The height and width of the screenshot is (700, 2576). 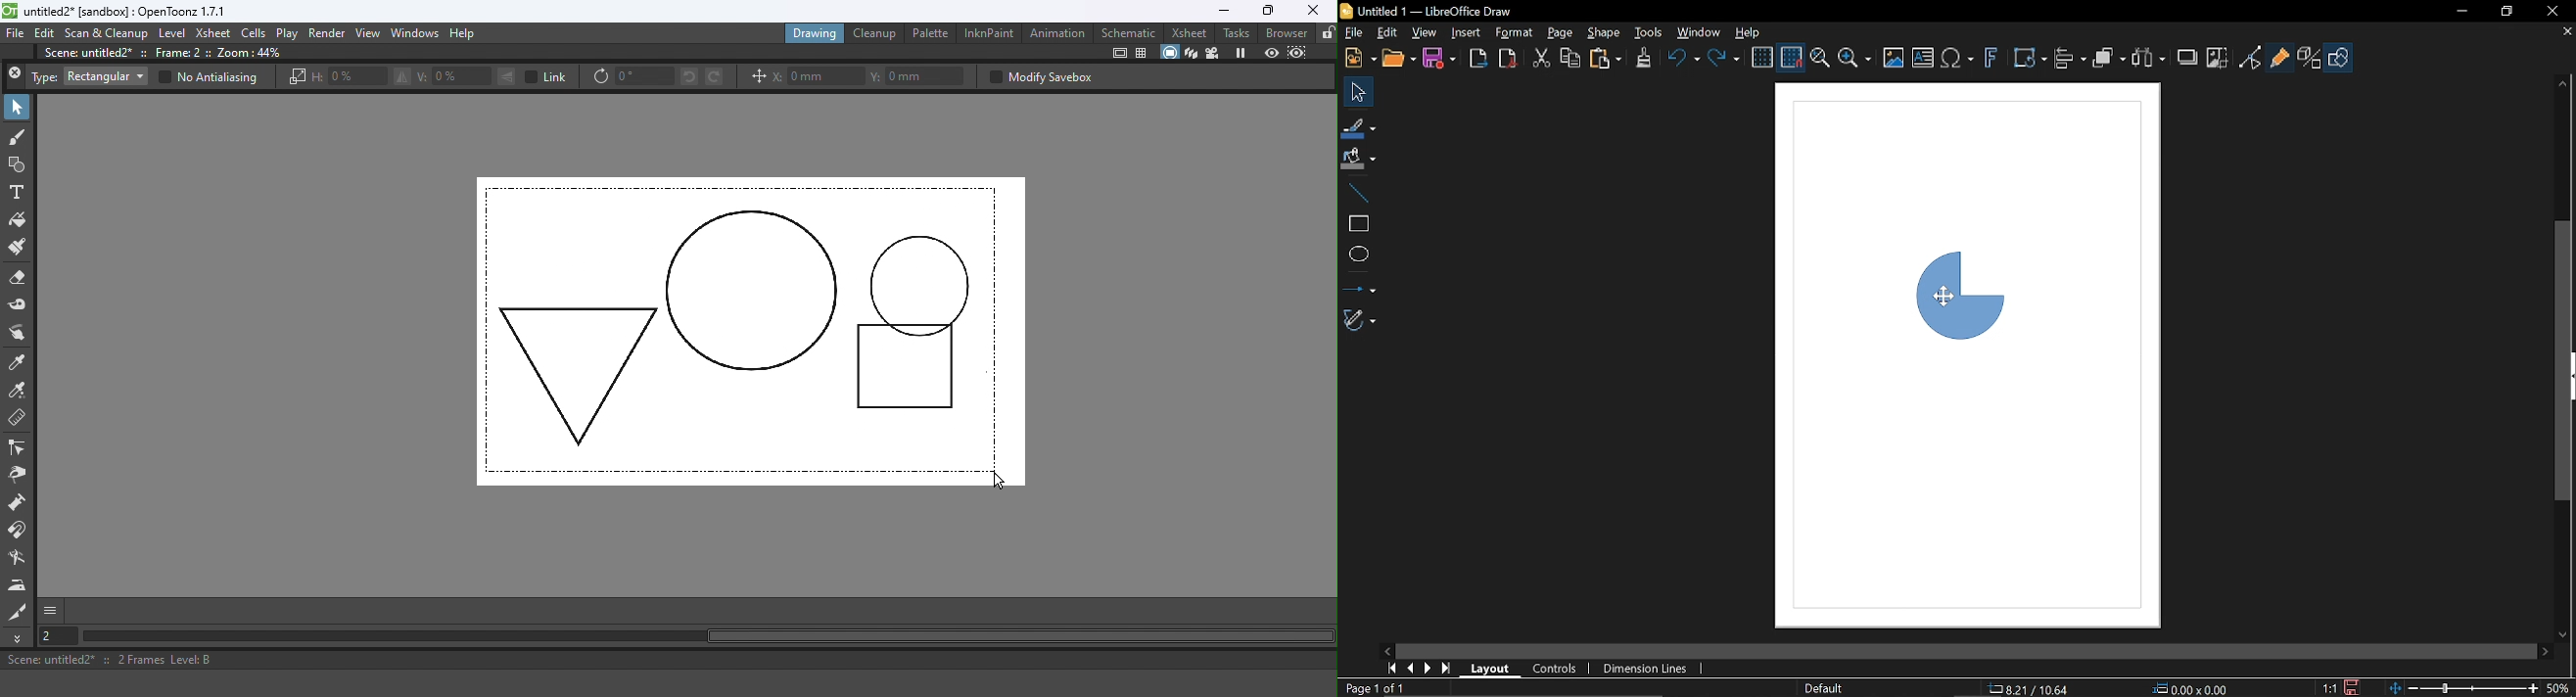 What do you see at coordinates (1359, 161) in the screenshot?
I see `Fill color` at bounding box center [1359, 161].